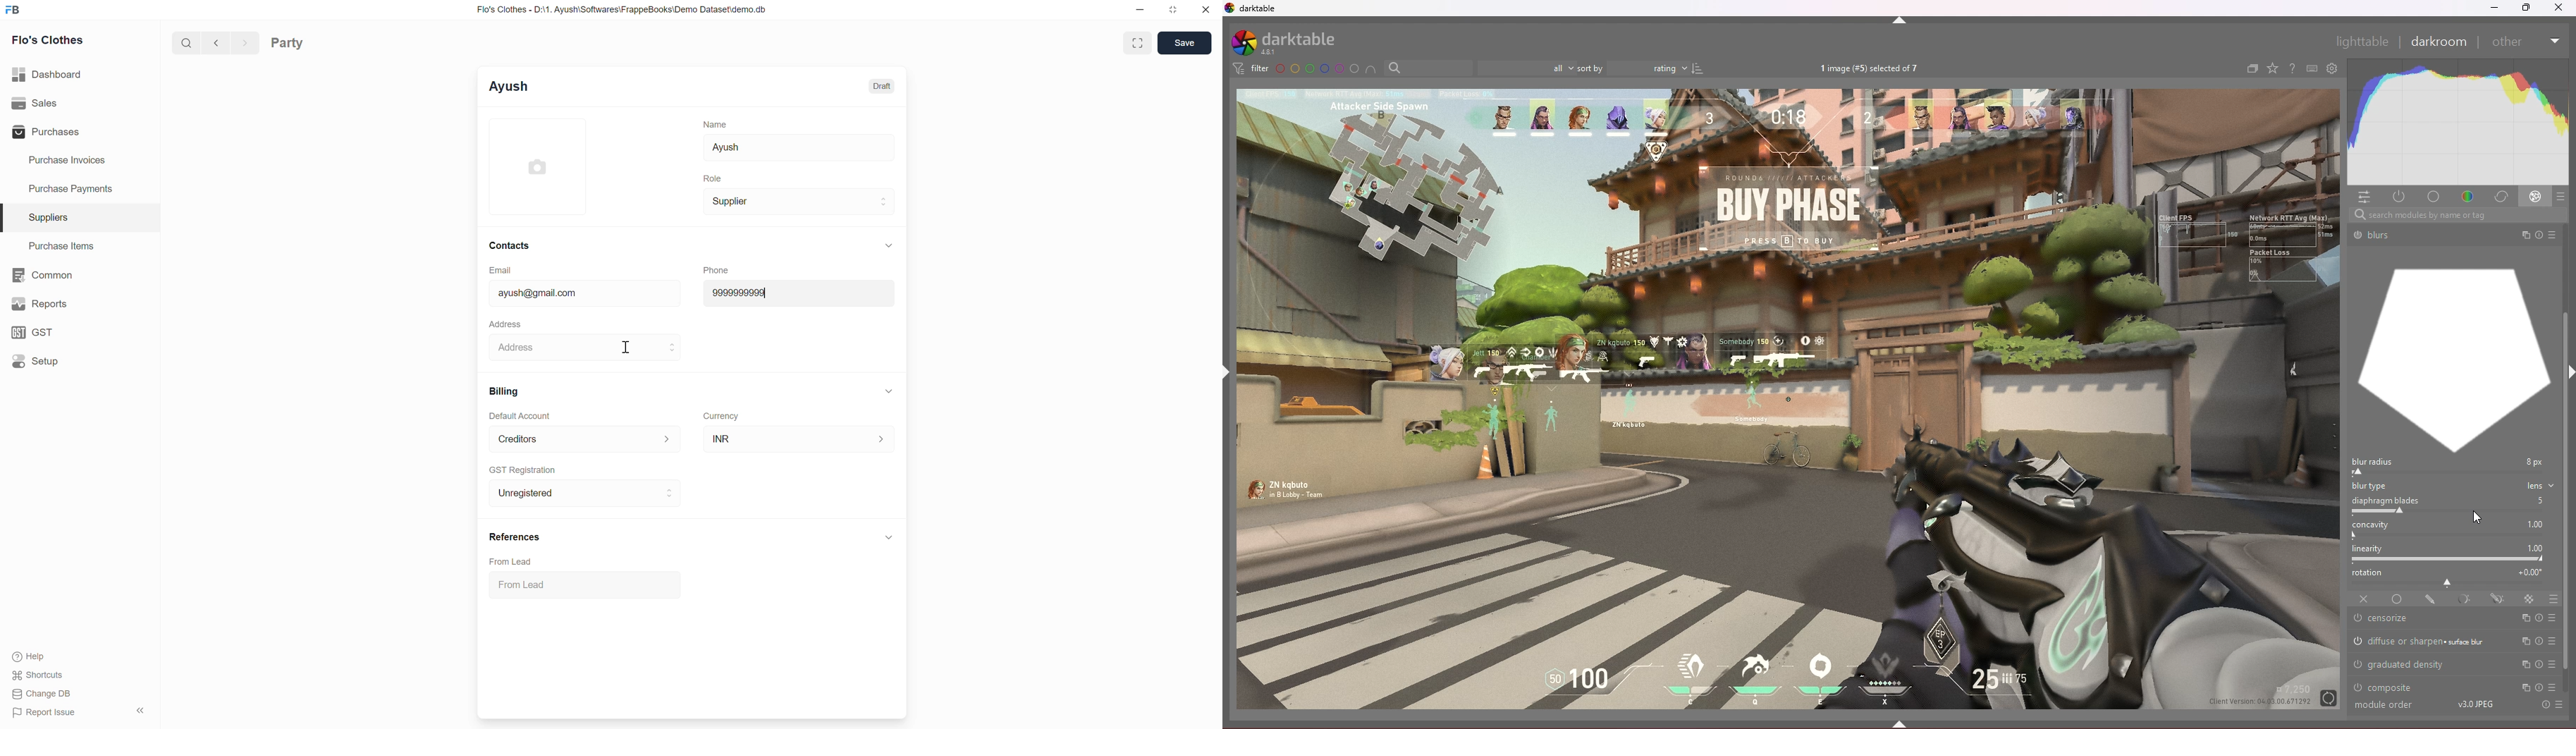 This screenshot has width=2576, height=756. Describe the element at coordinates (2478, 521) in the screenshot. I see `cursor` at that location.